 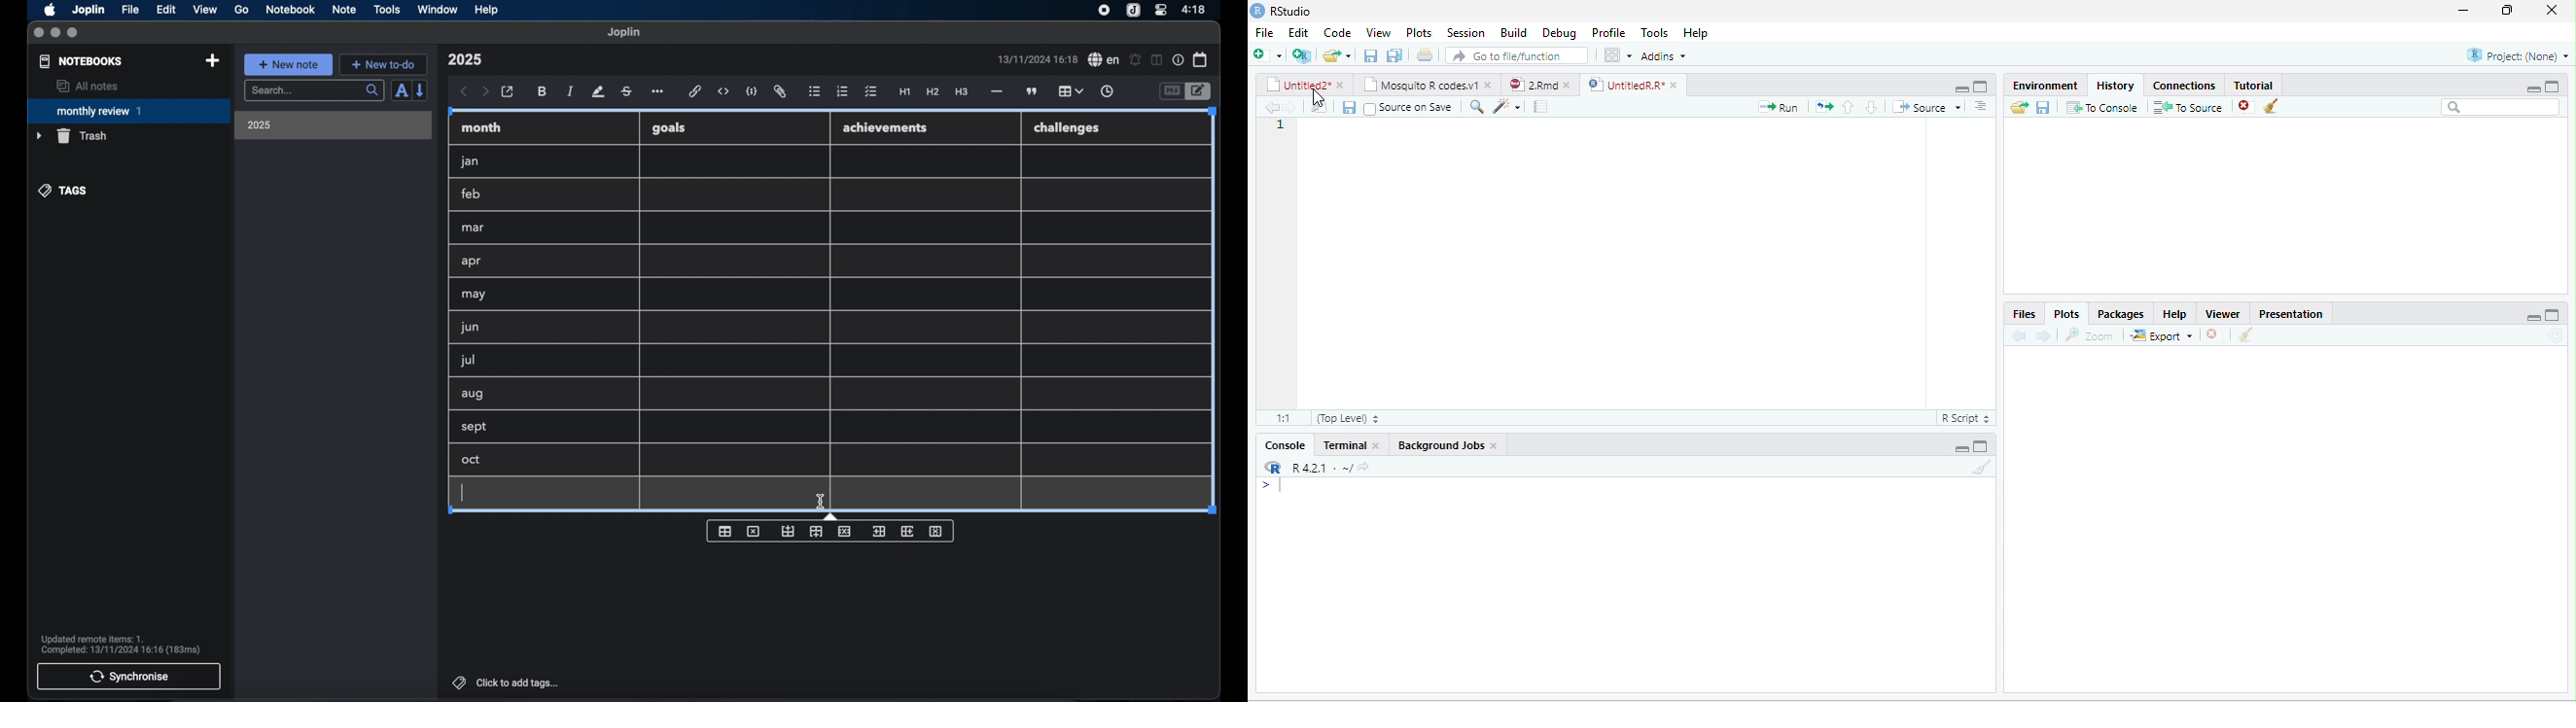 I want to click on jul, so click(x=466, y=361).